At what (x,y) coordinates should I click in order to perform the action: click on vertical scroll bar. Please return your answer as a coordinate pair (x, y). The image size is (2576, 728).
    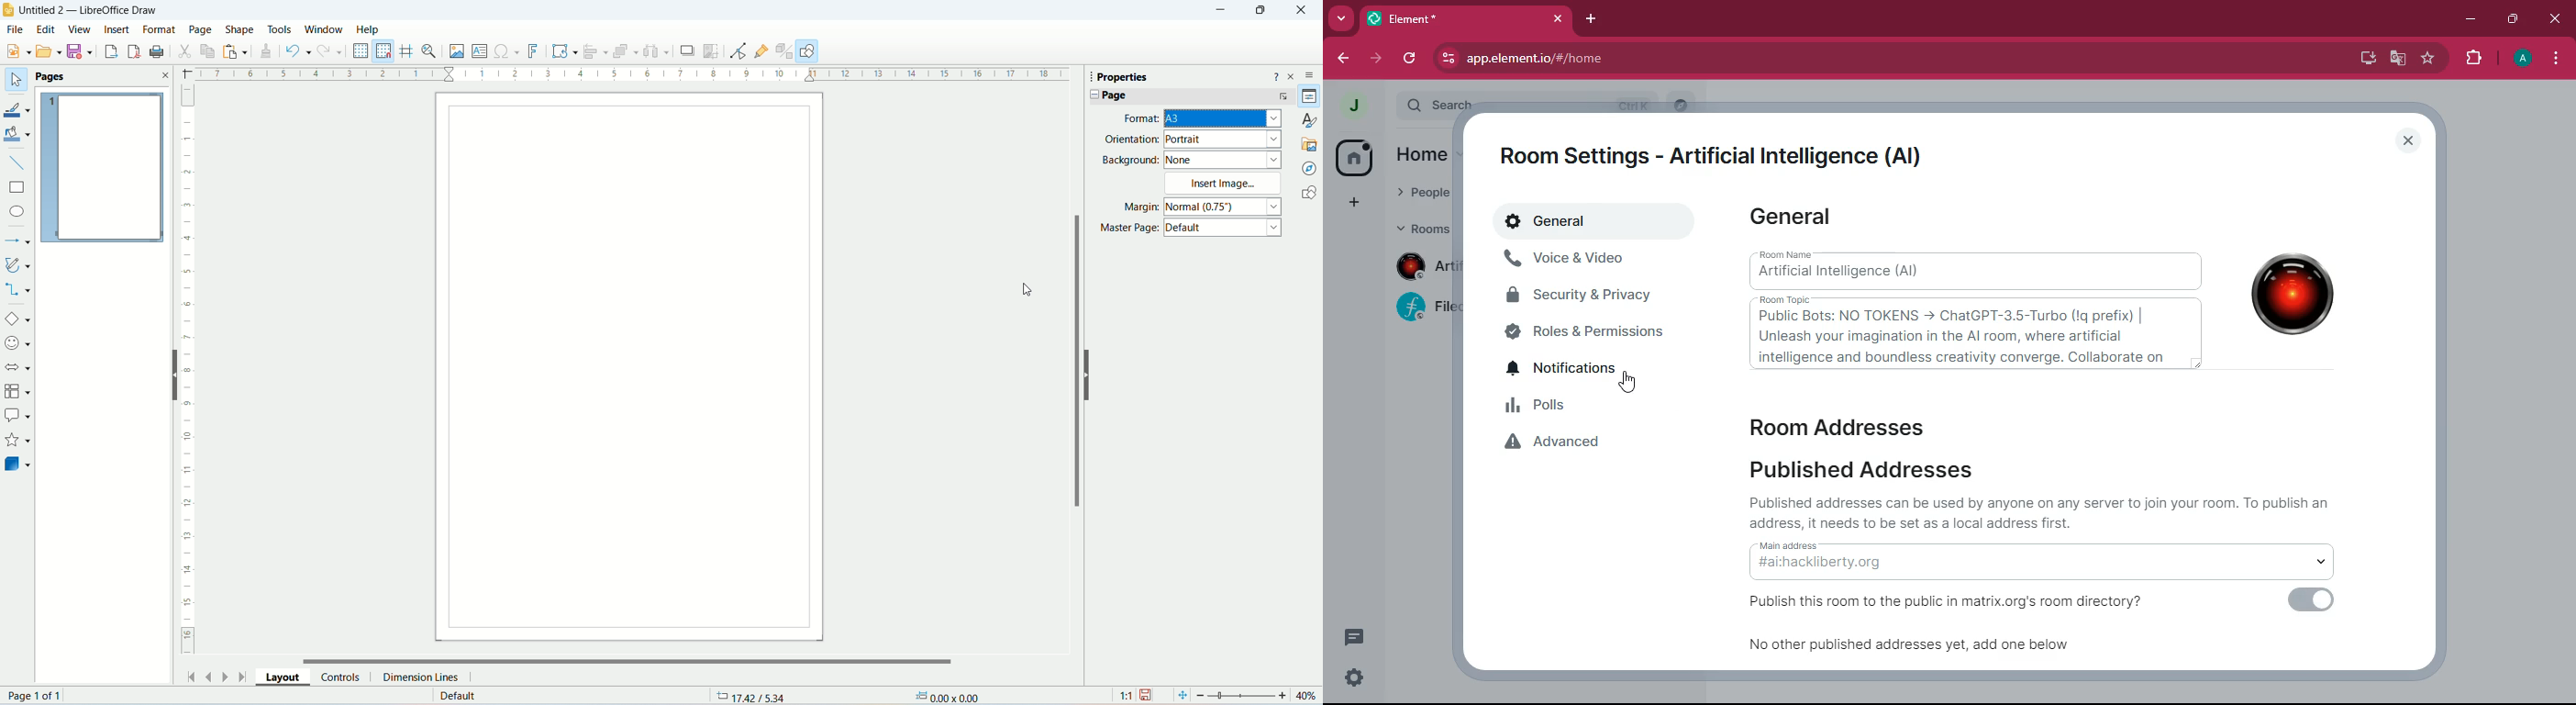
    Looking at the image, I should click on (1074, 397).